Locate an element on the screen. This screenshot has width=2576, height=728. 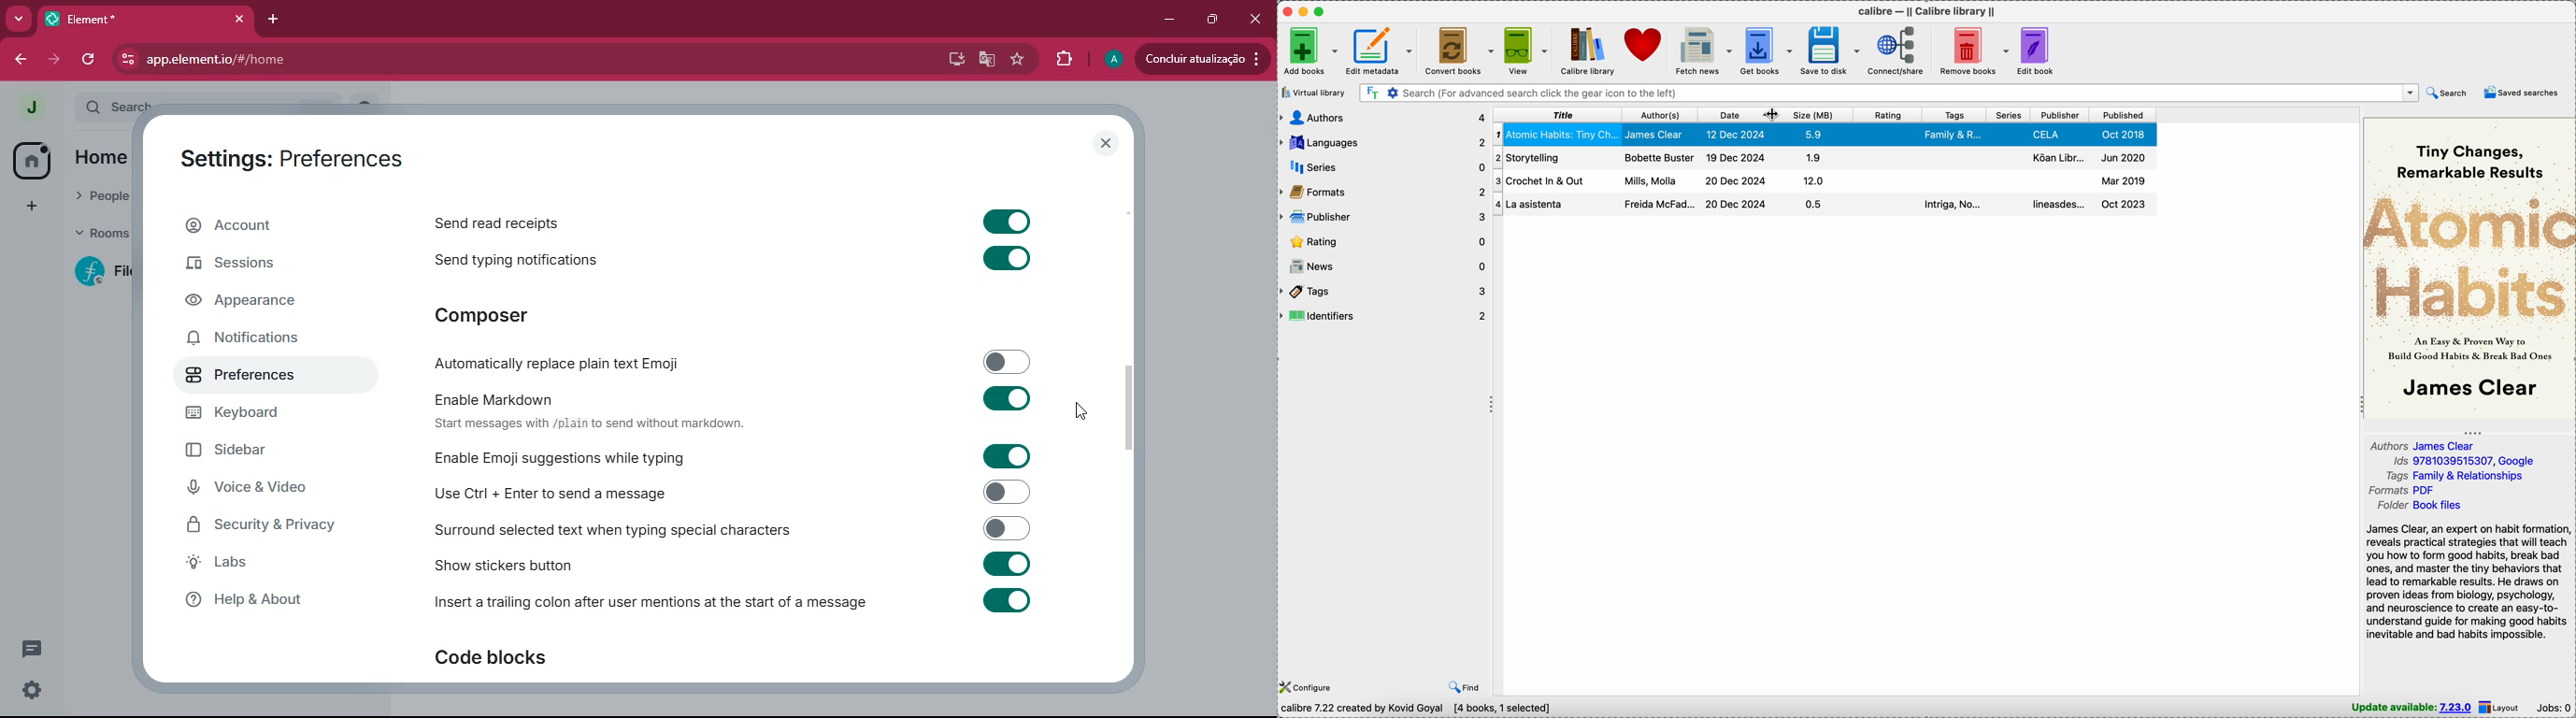
folder Book files is located at coordinates (2422, 505).